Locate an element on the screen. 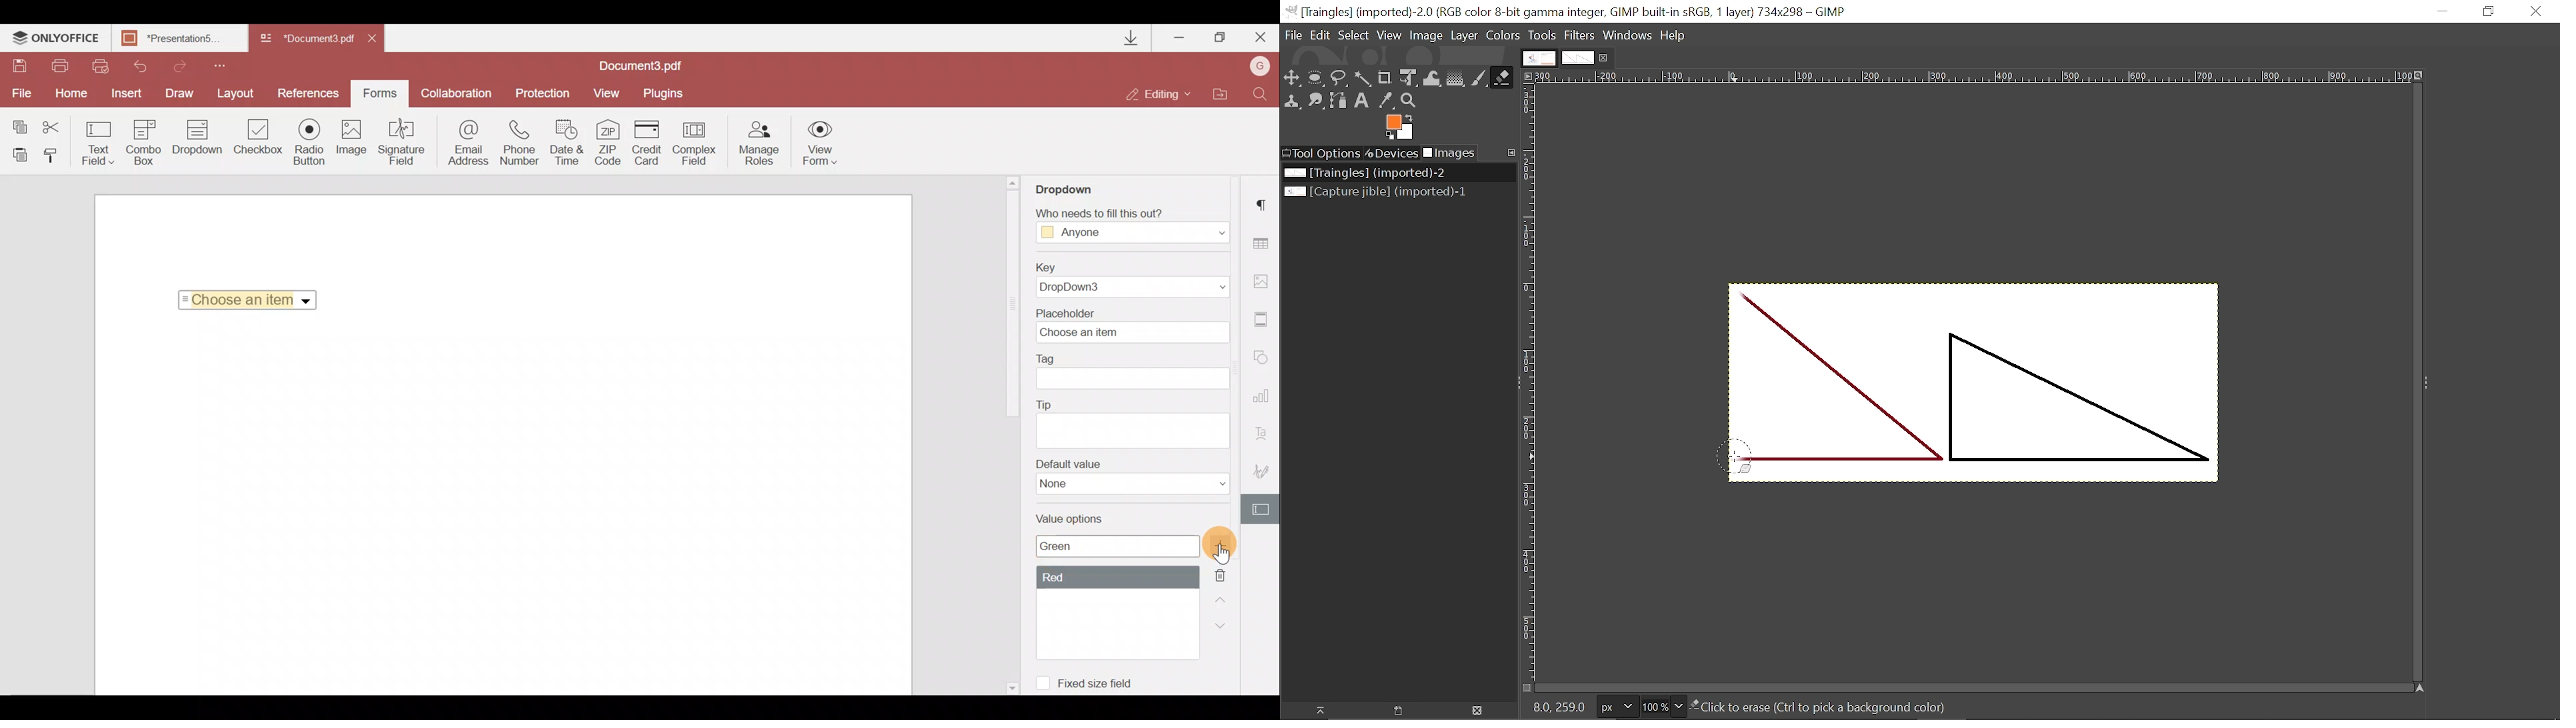  Fixed size field is located at coordinates (1103, 685).